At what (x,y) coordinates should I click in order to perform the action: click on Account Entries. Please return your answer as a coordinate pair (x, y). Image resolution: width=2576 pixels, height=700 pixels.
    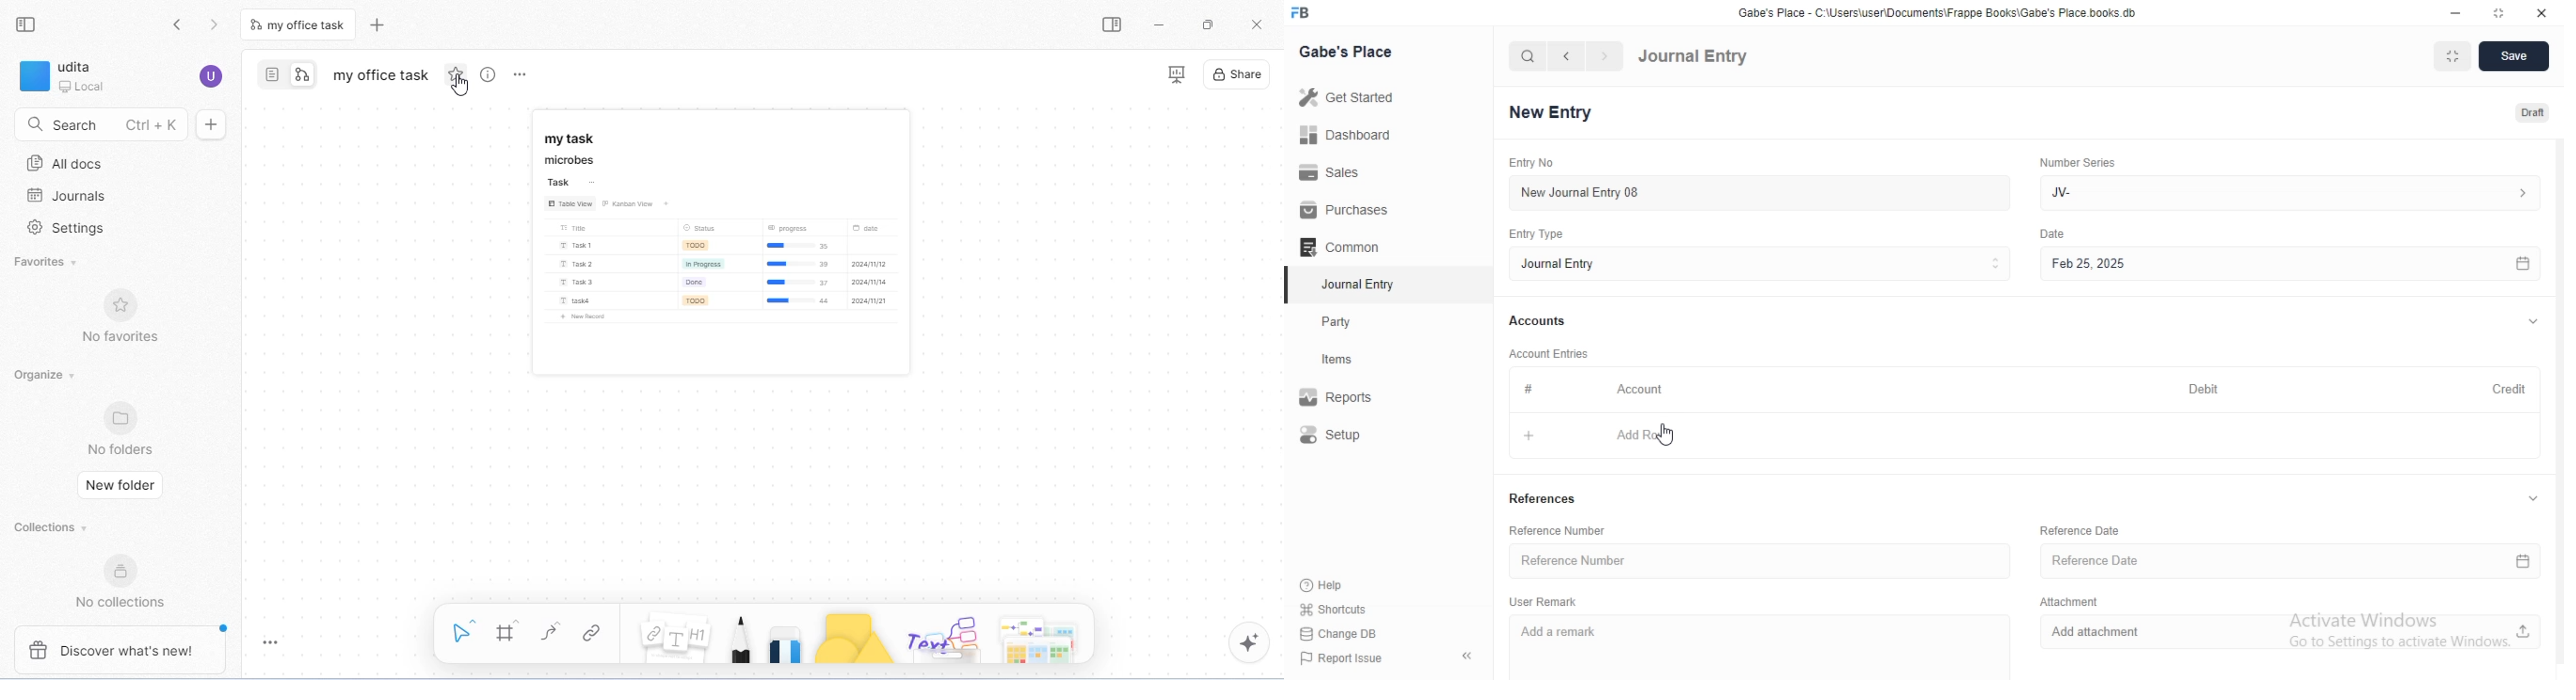
    Looking at the image, I should click on (1551, 354).